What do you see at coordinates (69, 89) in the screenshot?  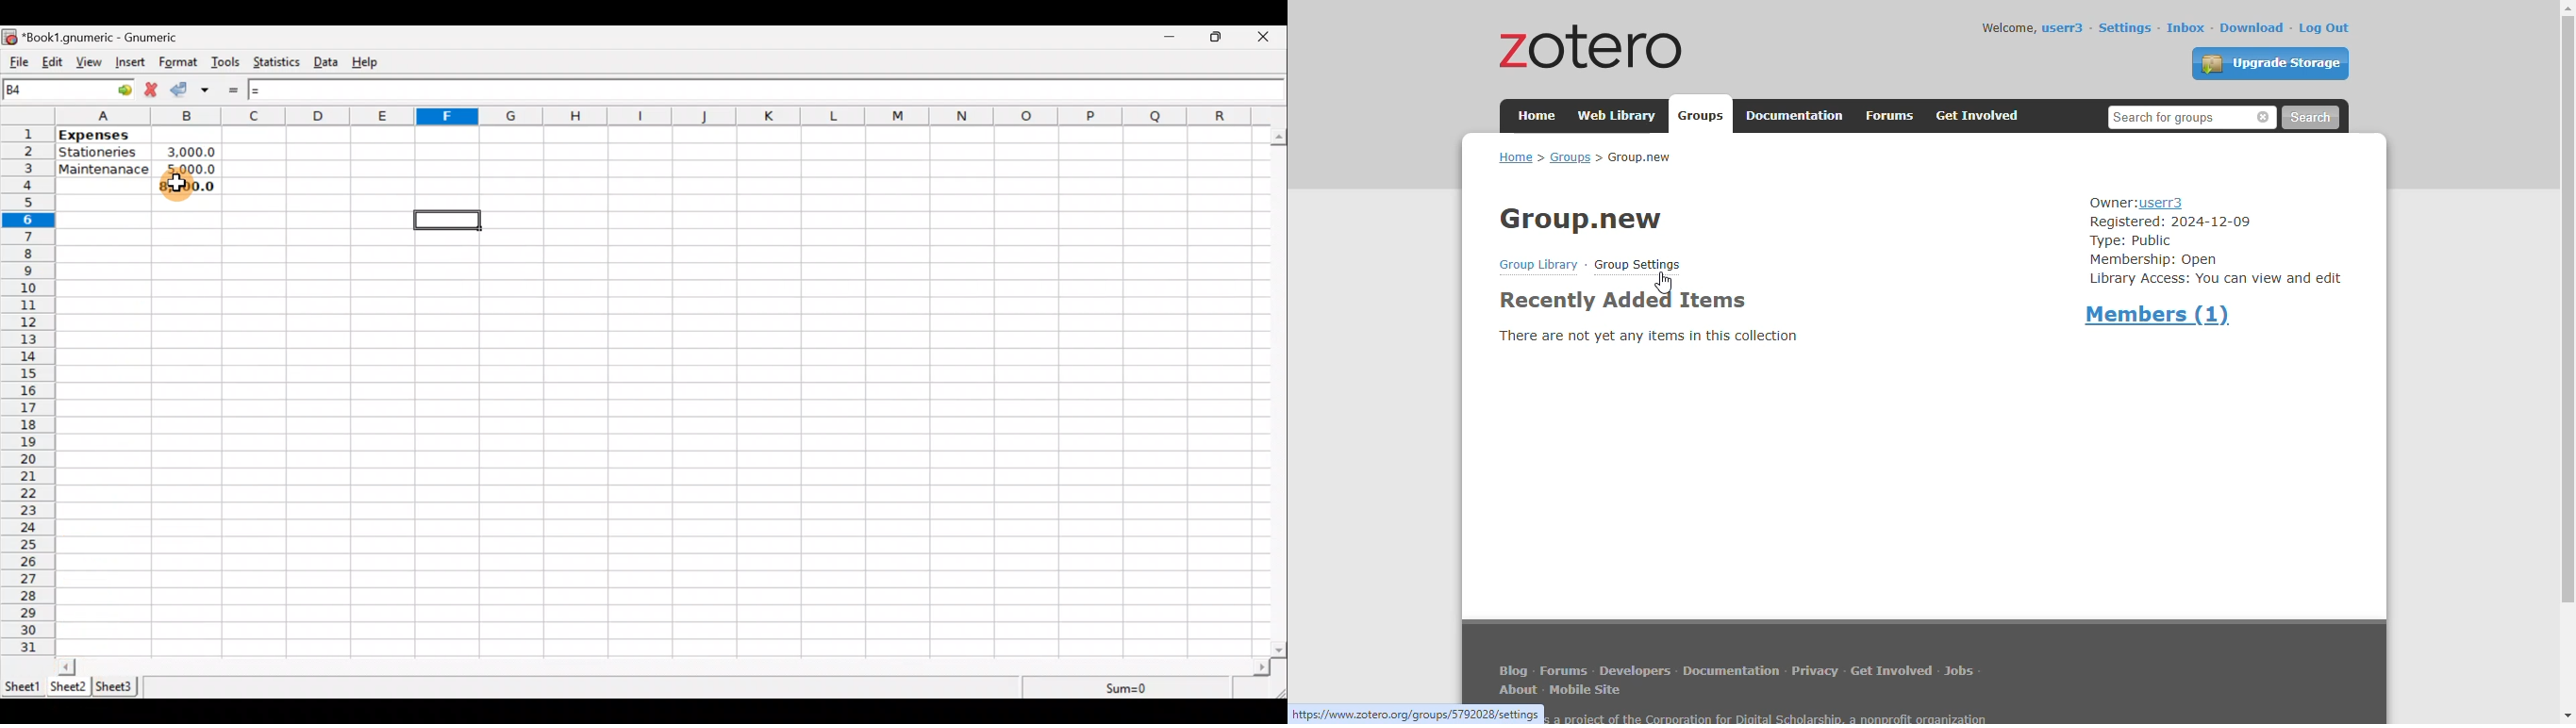 I see `Cell name` at bounding box center [69, 89].